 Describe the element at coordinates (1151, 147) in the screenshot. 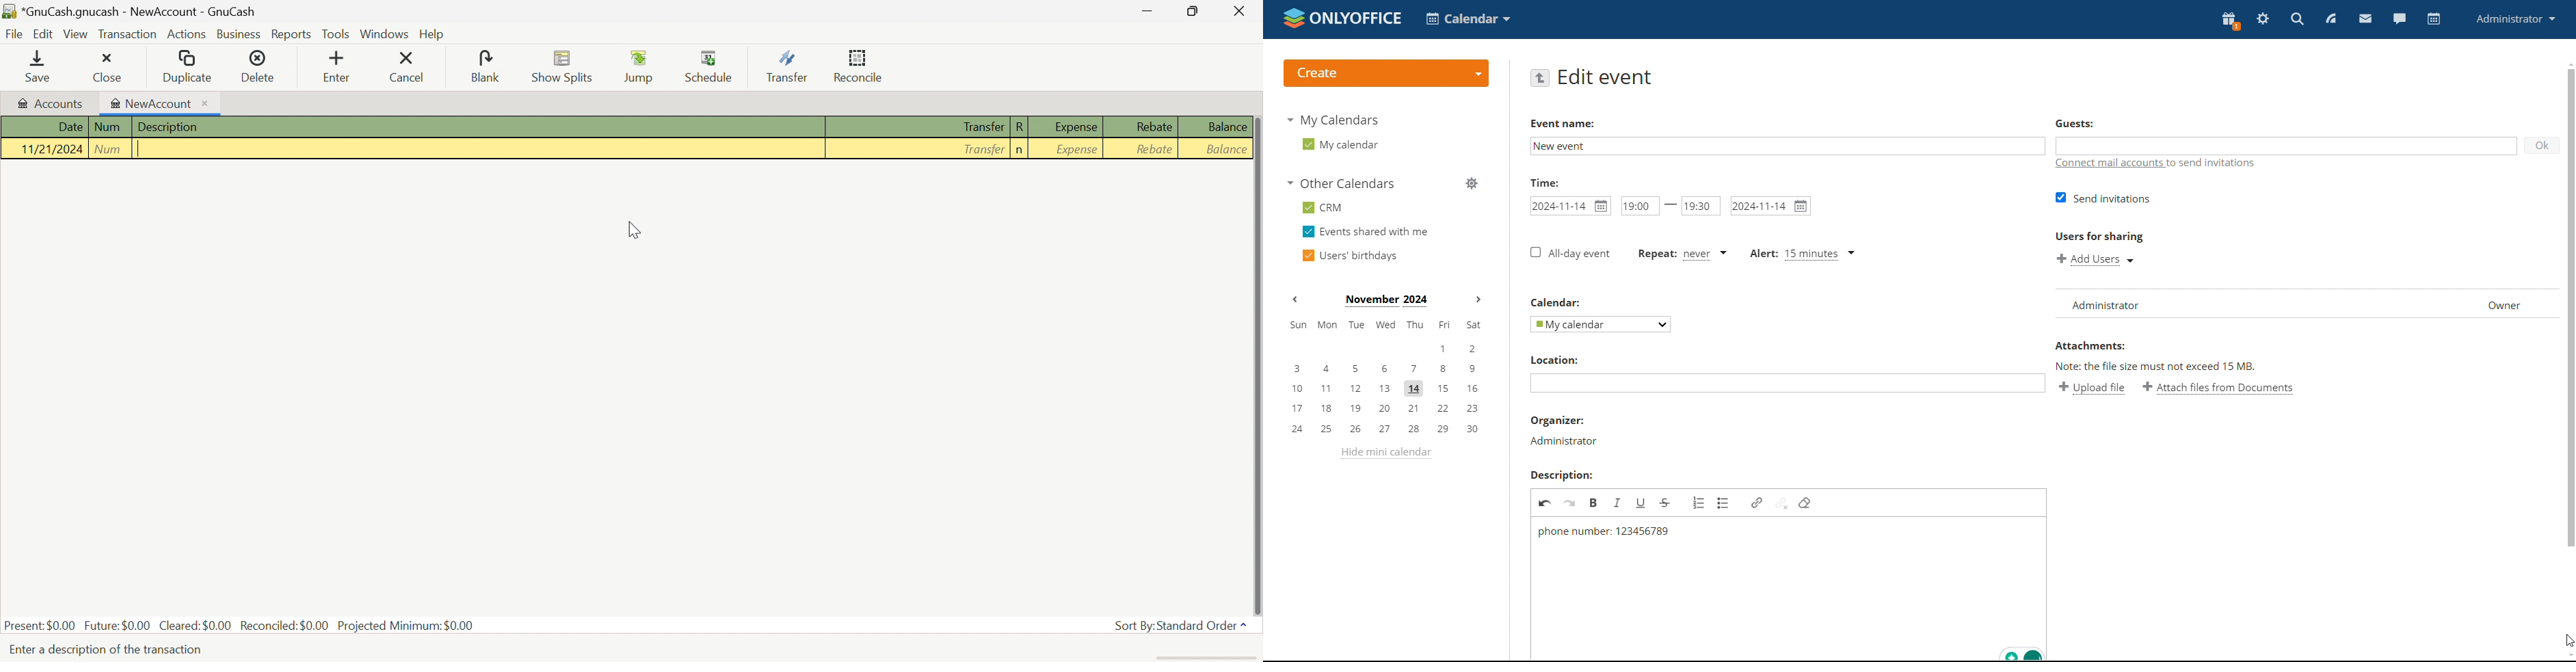

I see `rebate` at that location.